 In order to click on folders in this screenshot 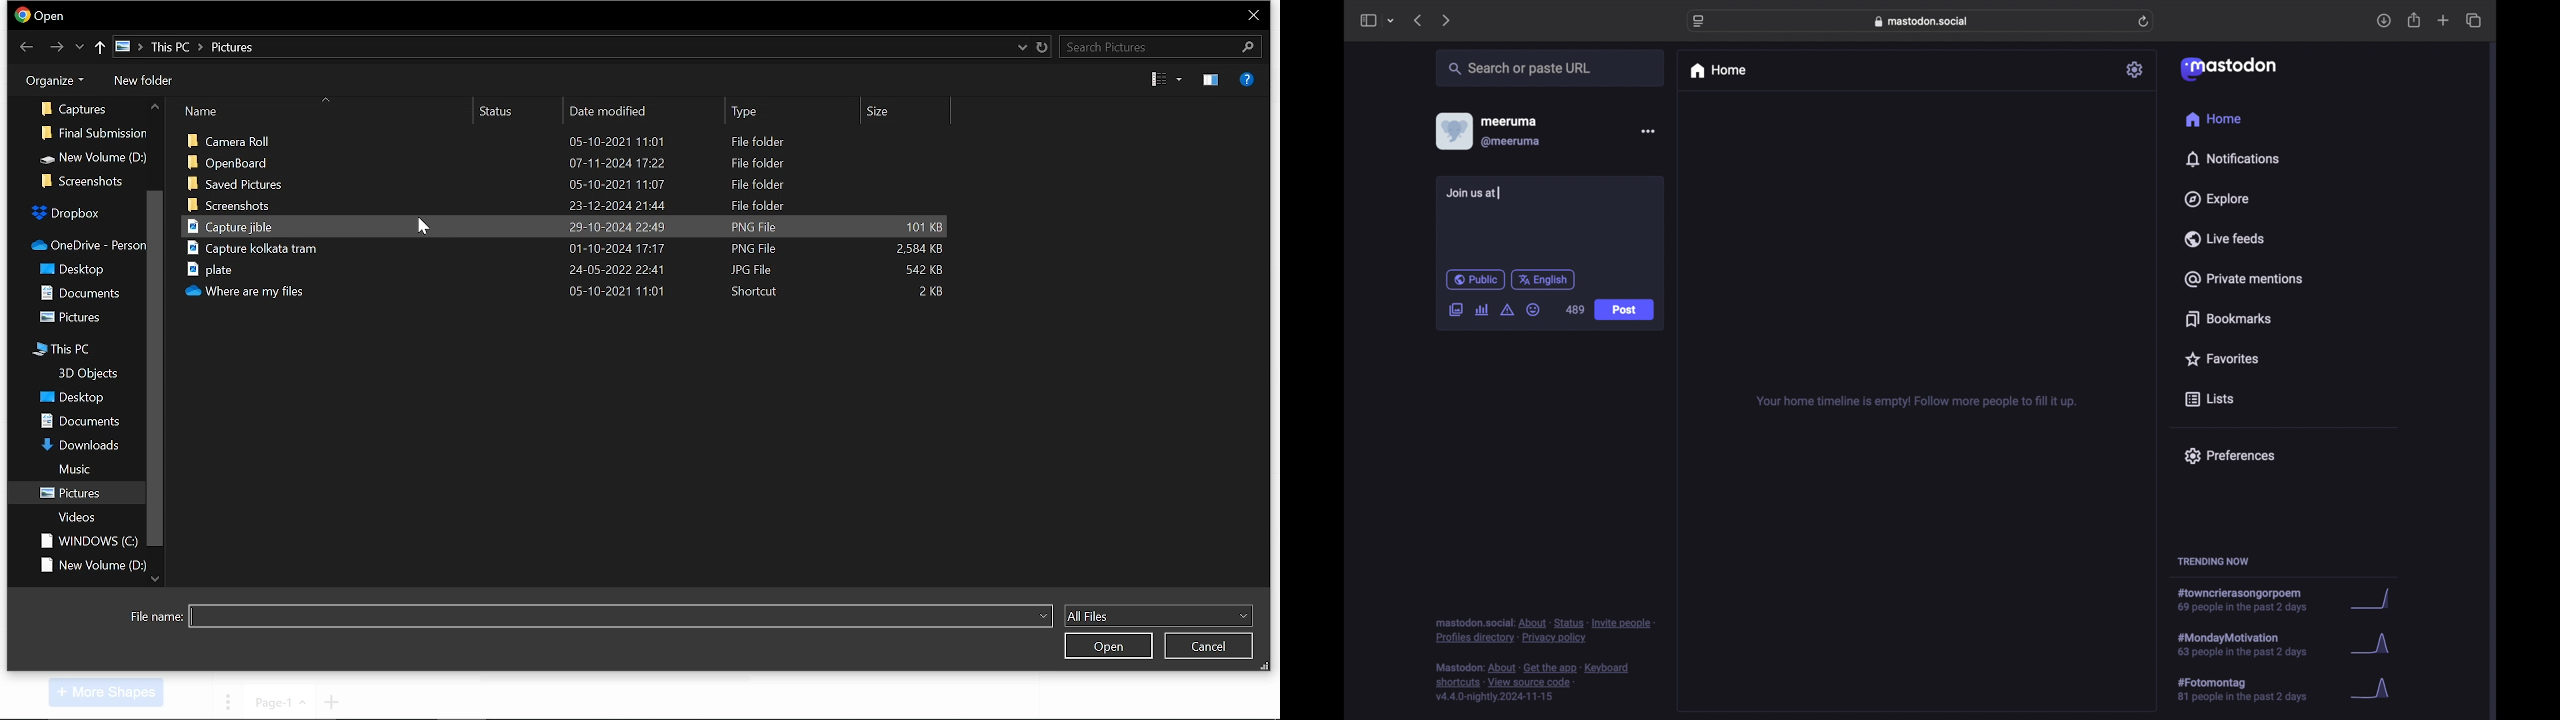, I will do `click(97, 128)`.